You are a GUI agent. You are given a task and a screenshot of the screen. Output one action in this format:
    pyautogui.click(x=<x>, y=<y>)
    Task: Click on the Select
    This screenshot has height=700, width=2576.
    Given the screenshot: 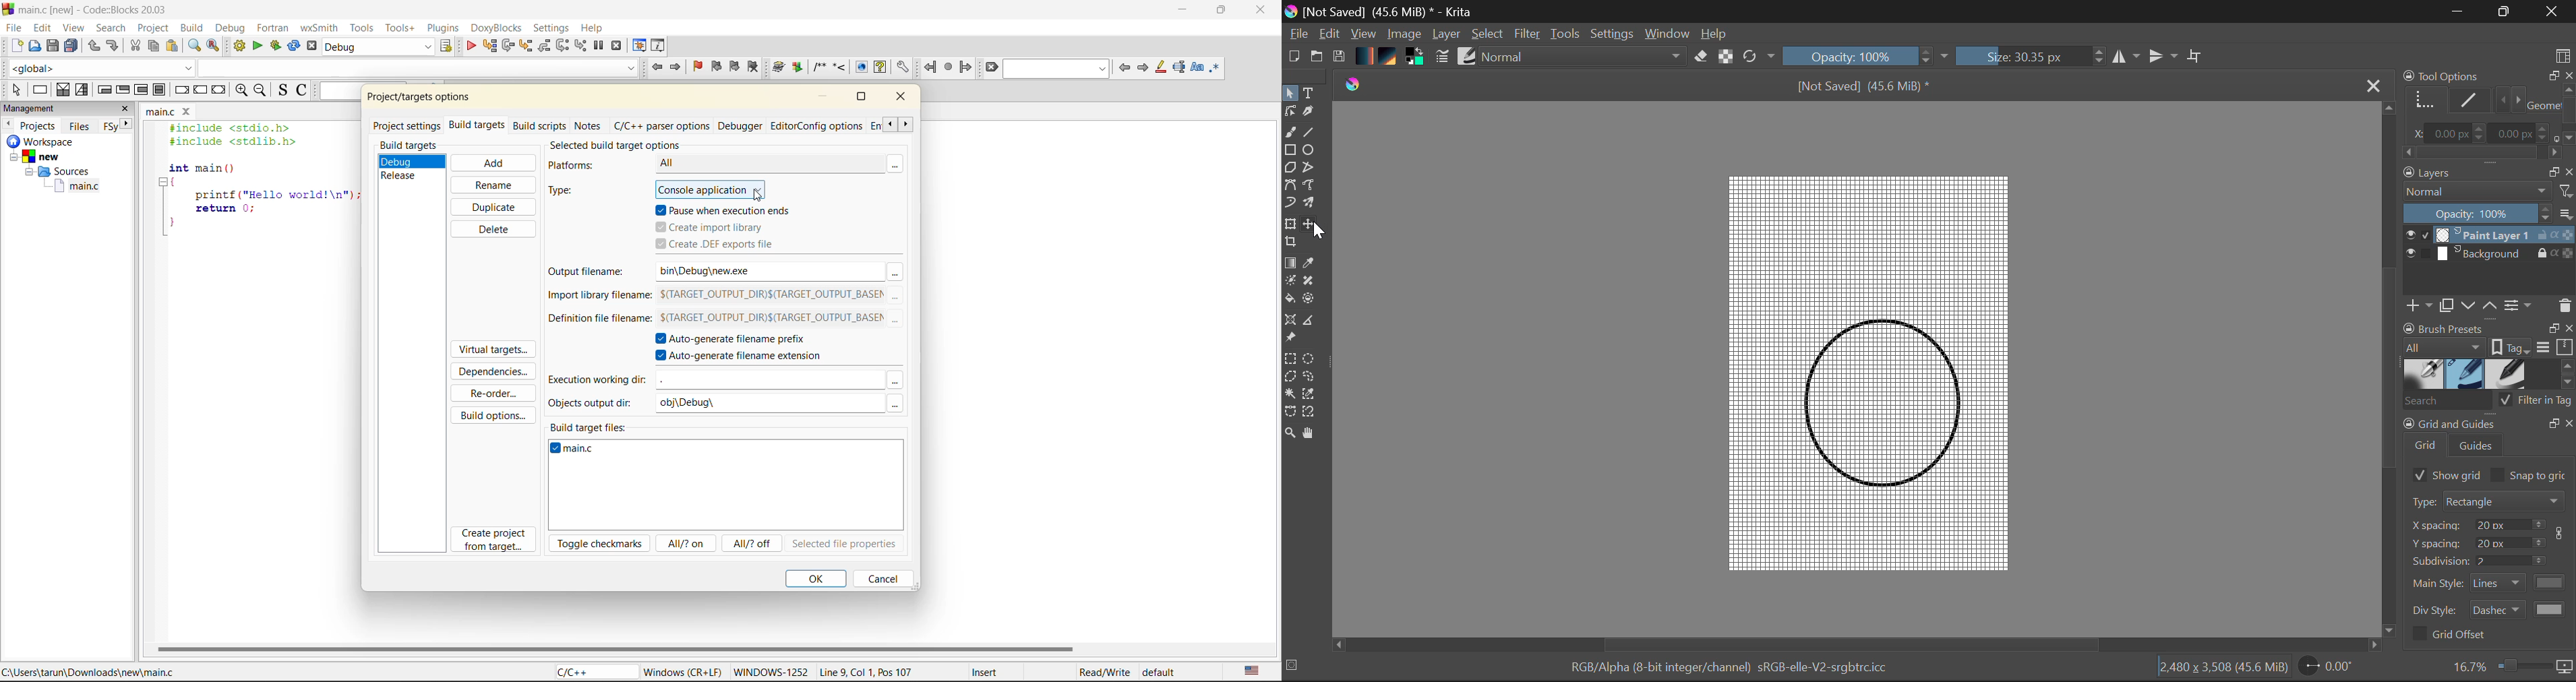 What is the action you would take?
    pyautogui.click(x=1290, y=94)
    